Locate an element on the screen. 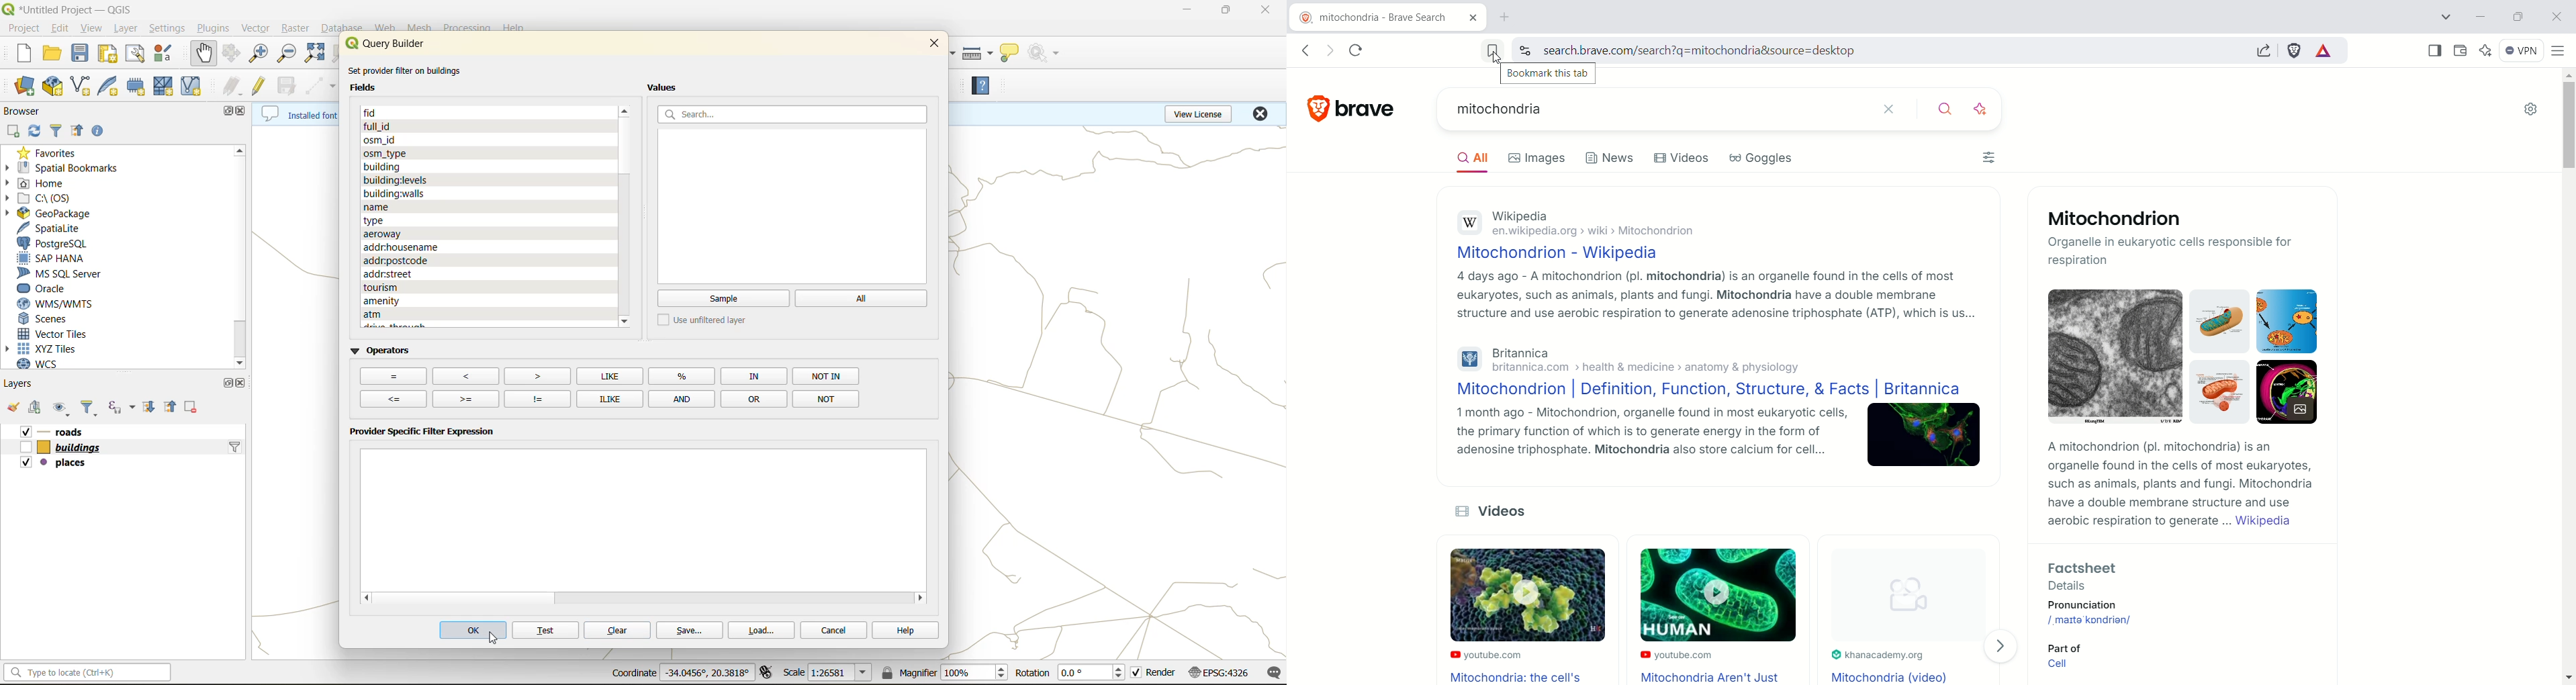  new mesh is located at coordinates (163, 88).